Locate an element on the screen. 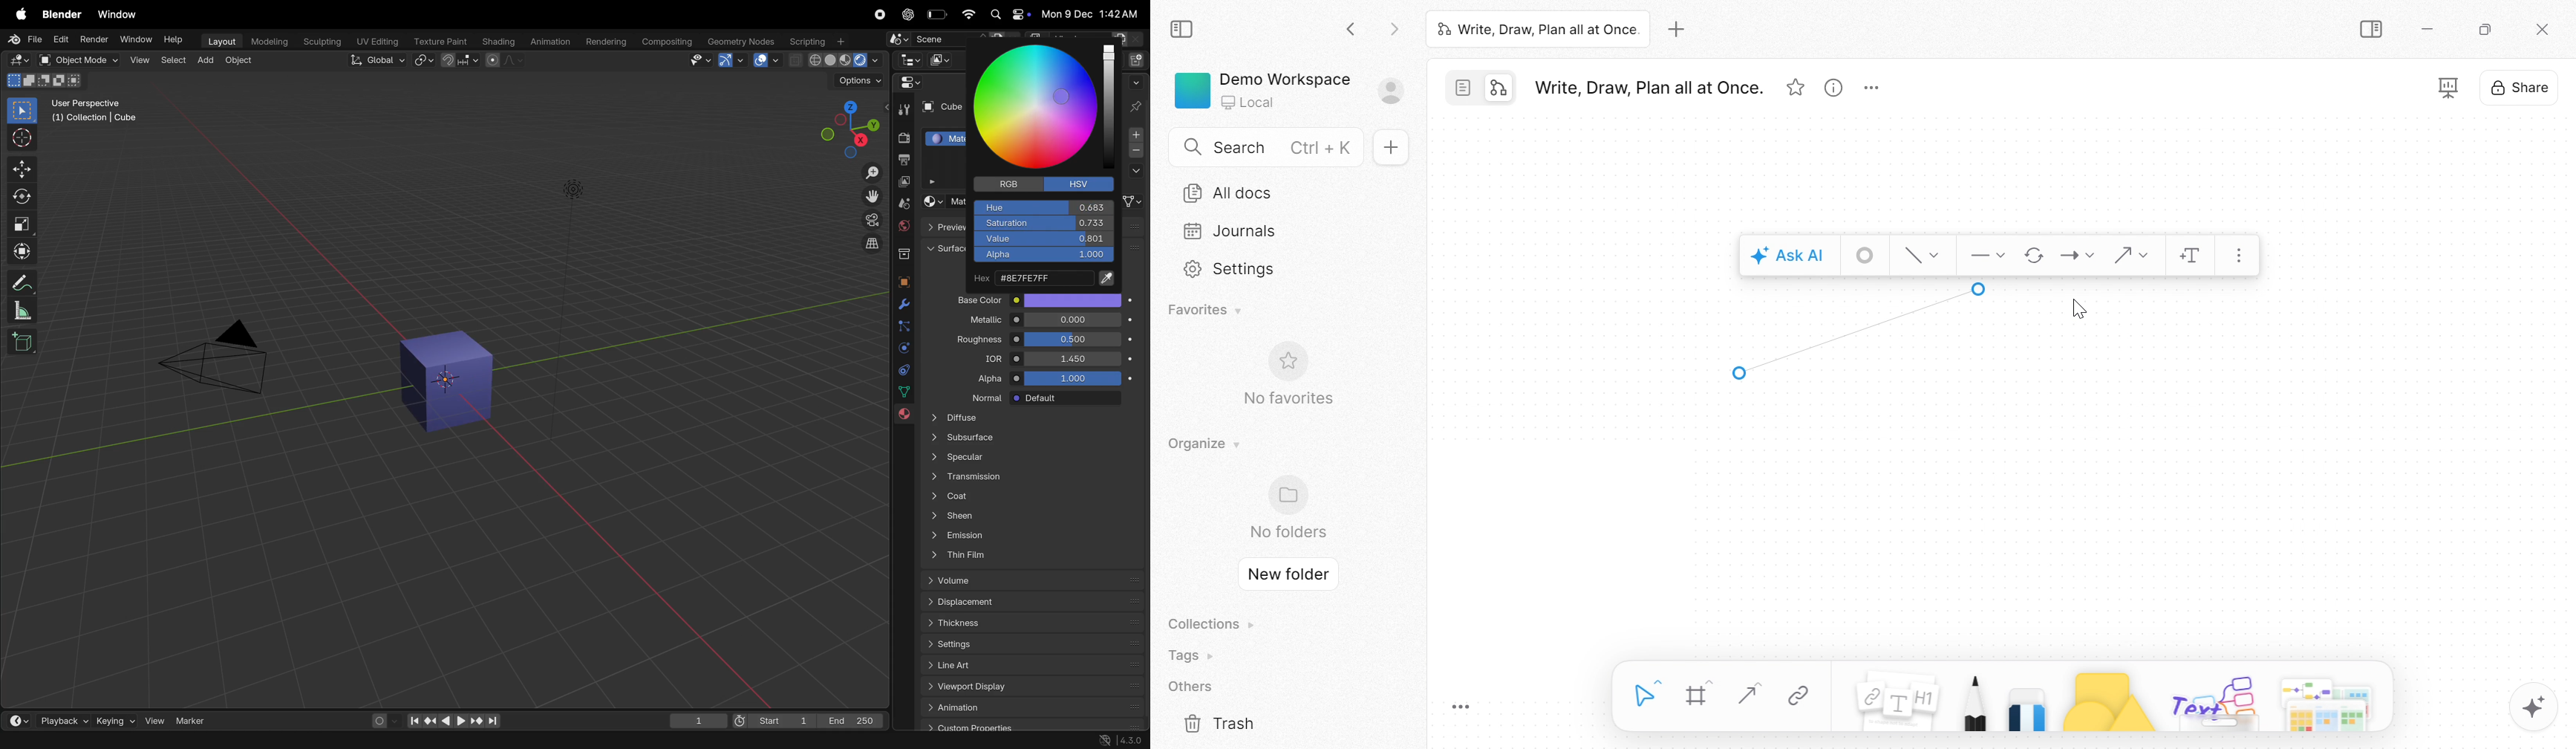  Stroke style is located at coordinates (1866, 256).